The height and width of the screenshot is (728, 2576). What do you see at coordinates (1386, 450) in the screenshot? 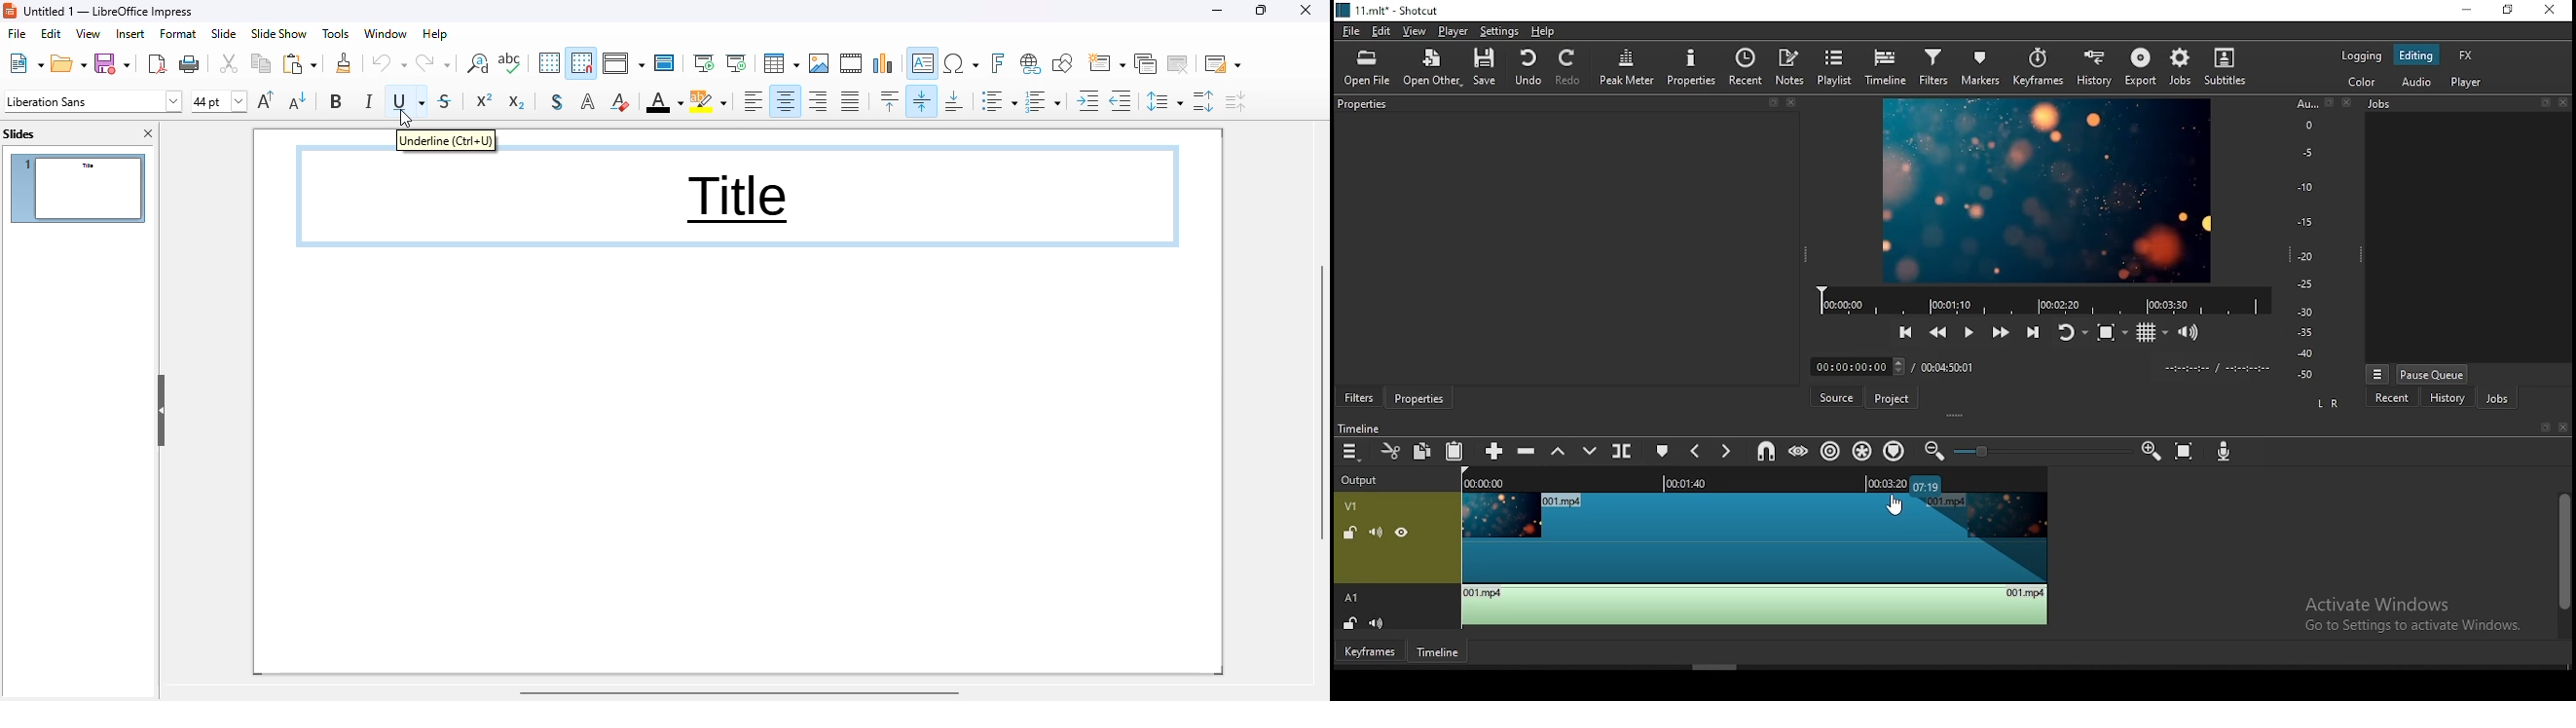
I see `cut` at bounding box center [1386, 450].